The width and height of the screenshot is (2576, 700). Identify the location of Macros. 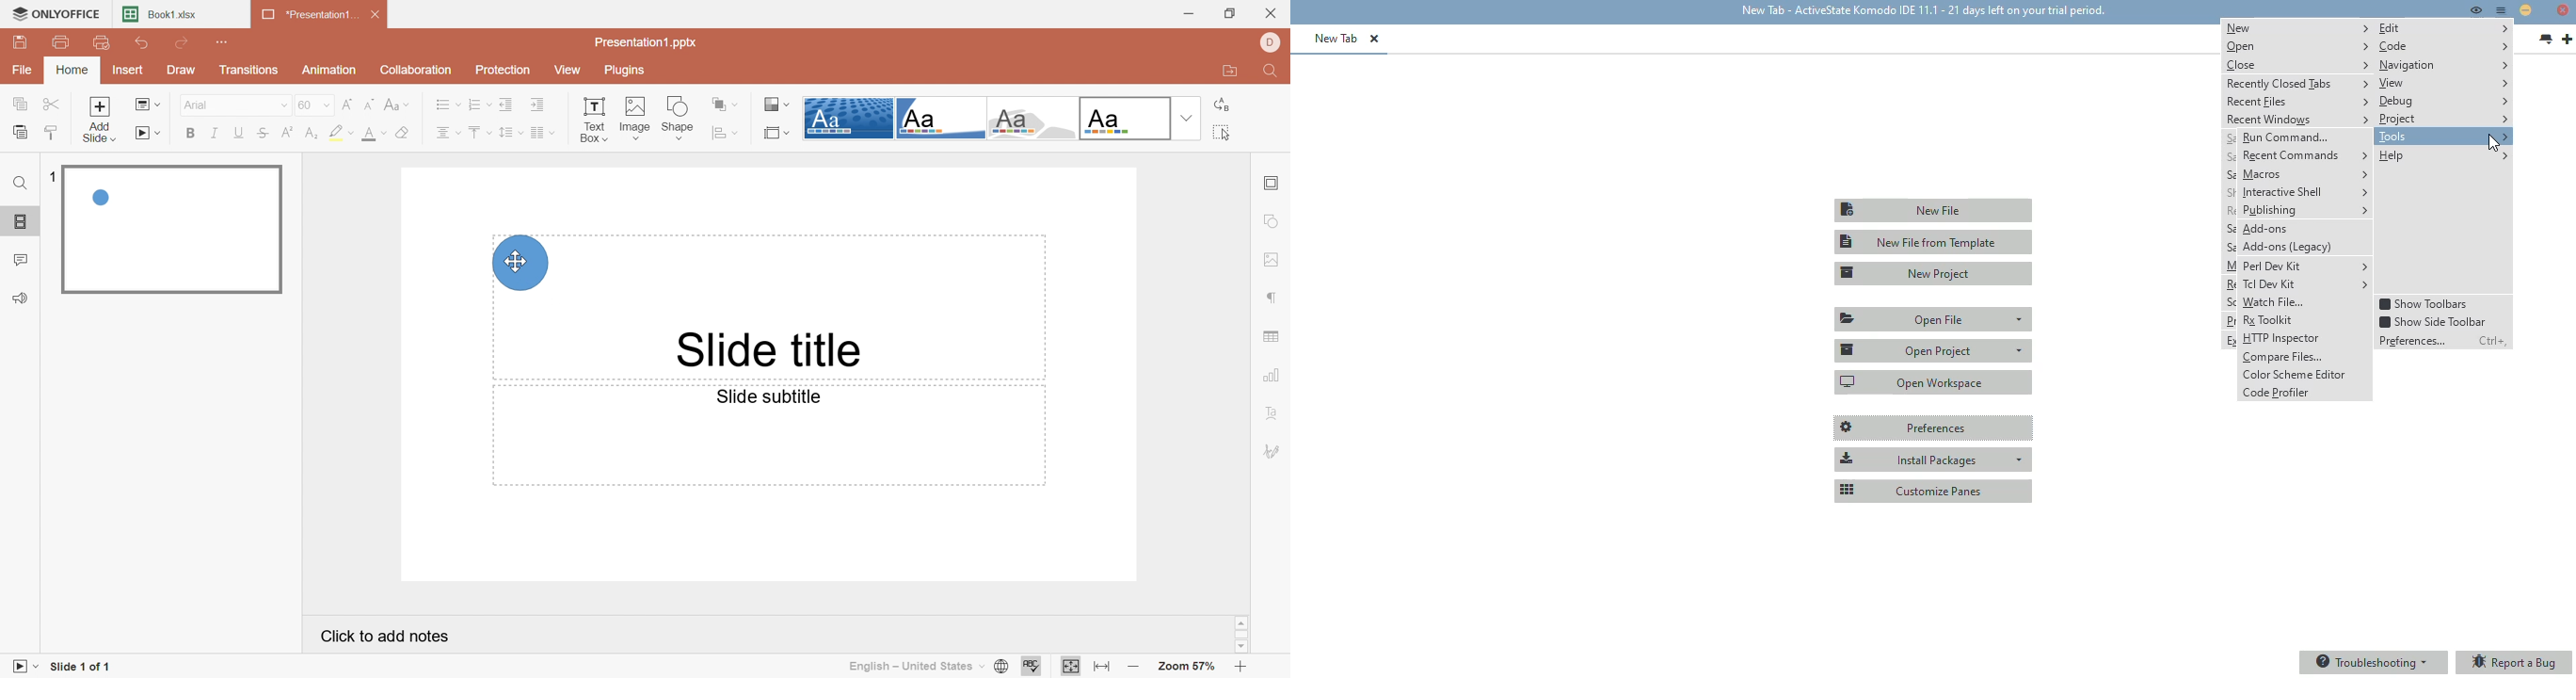
(2304, 173).